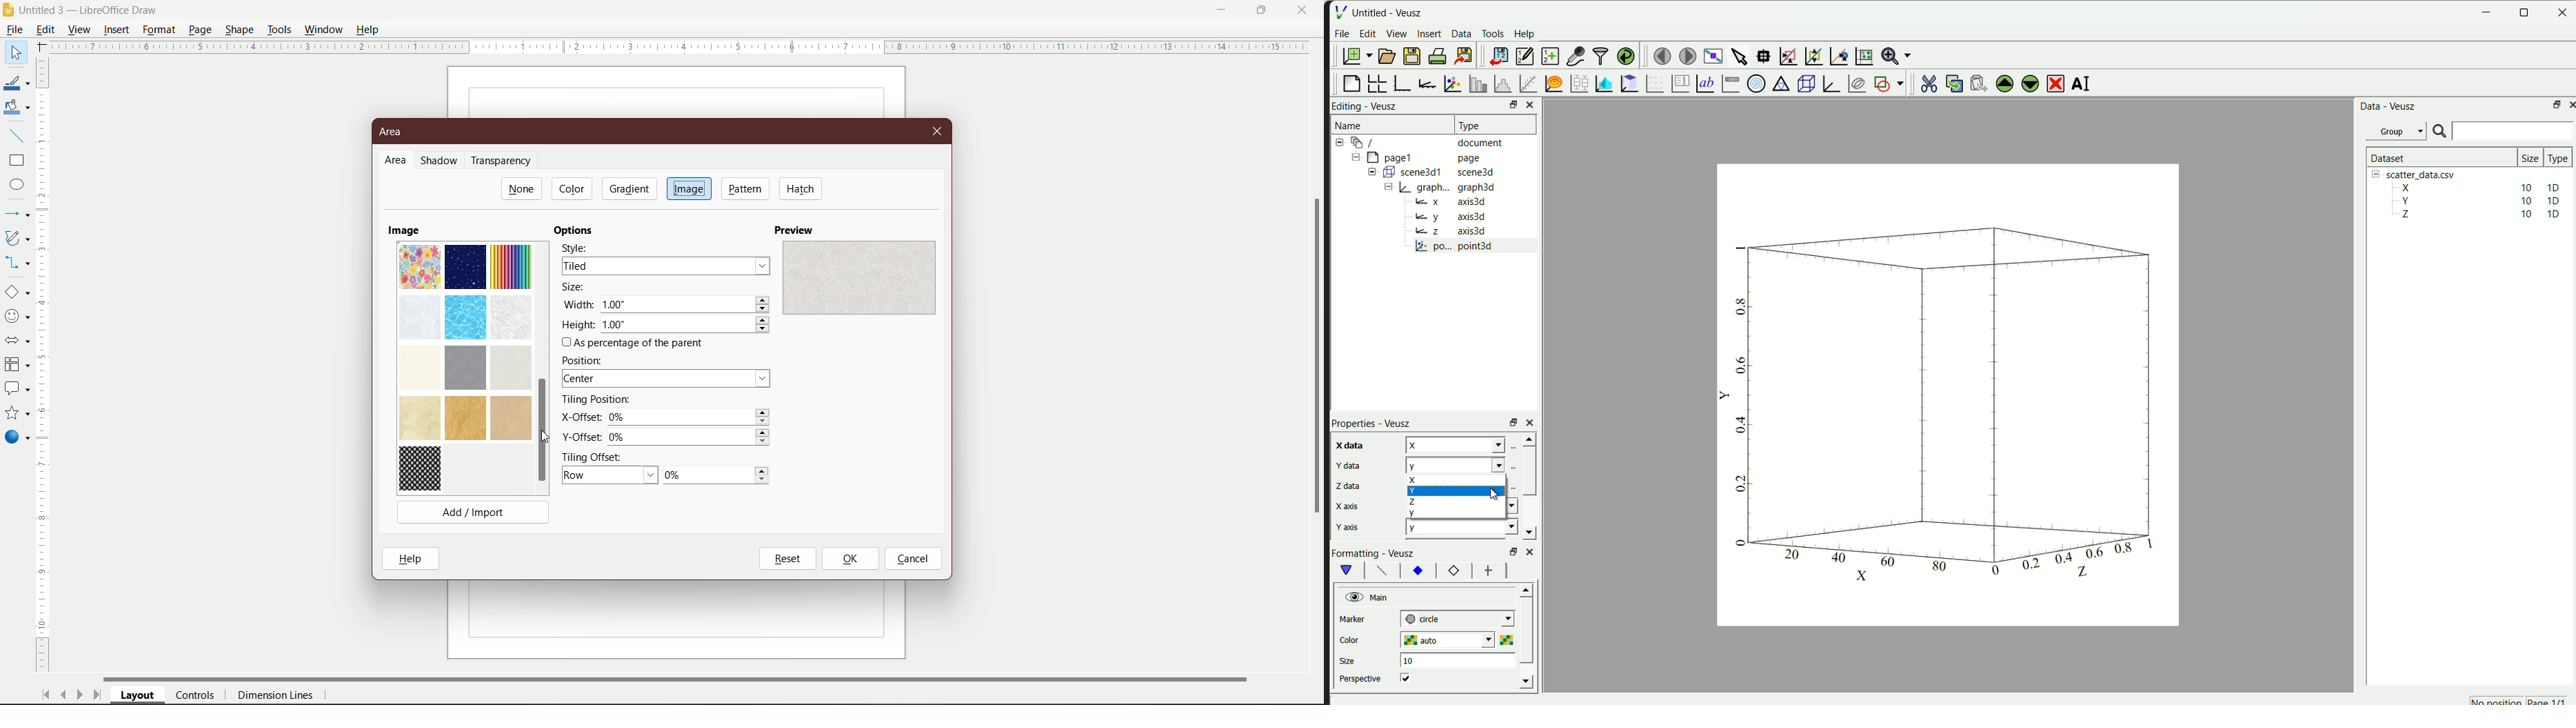  I want to click on x, so click(1462, 509).